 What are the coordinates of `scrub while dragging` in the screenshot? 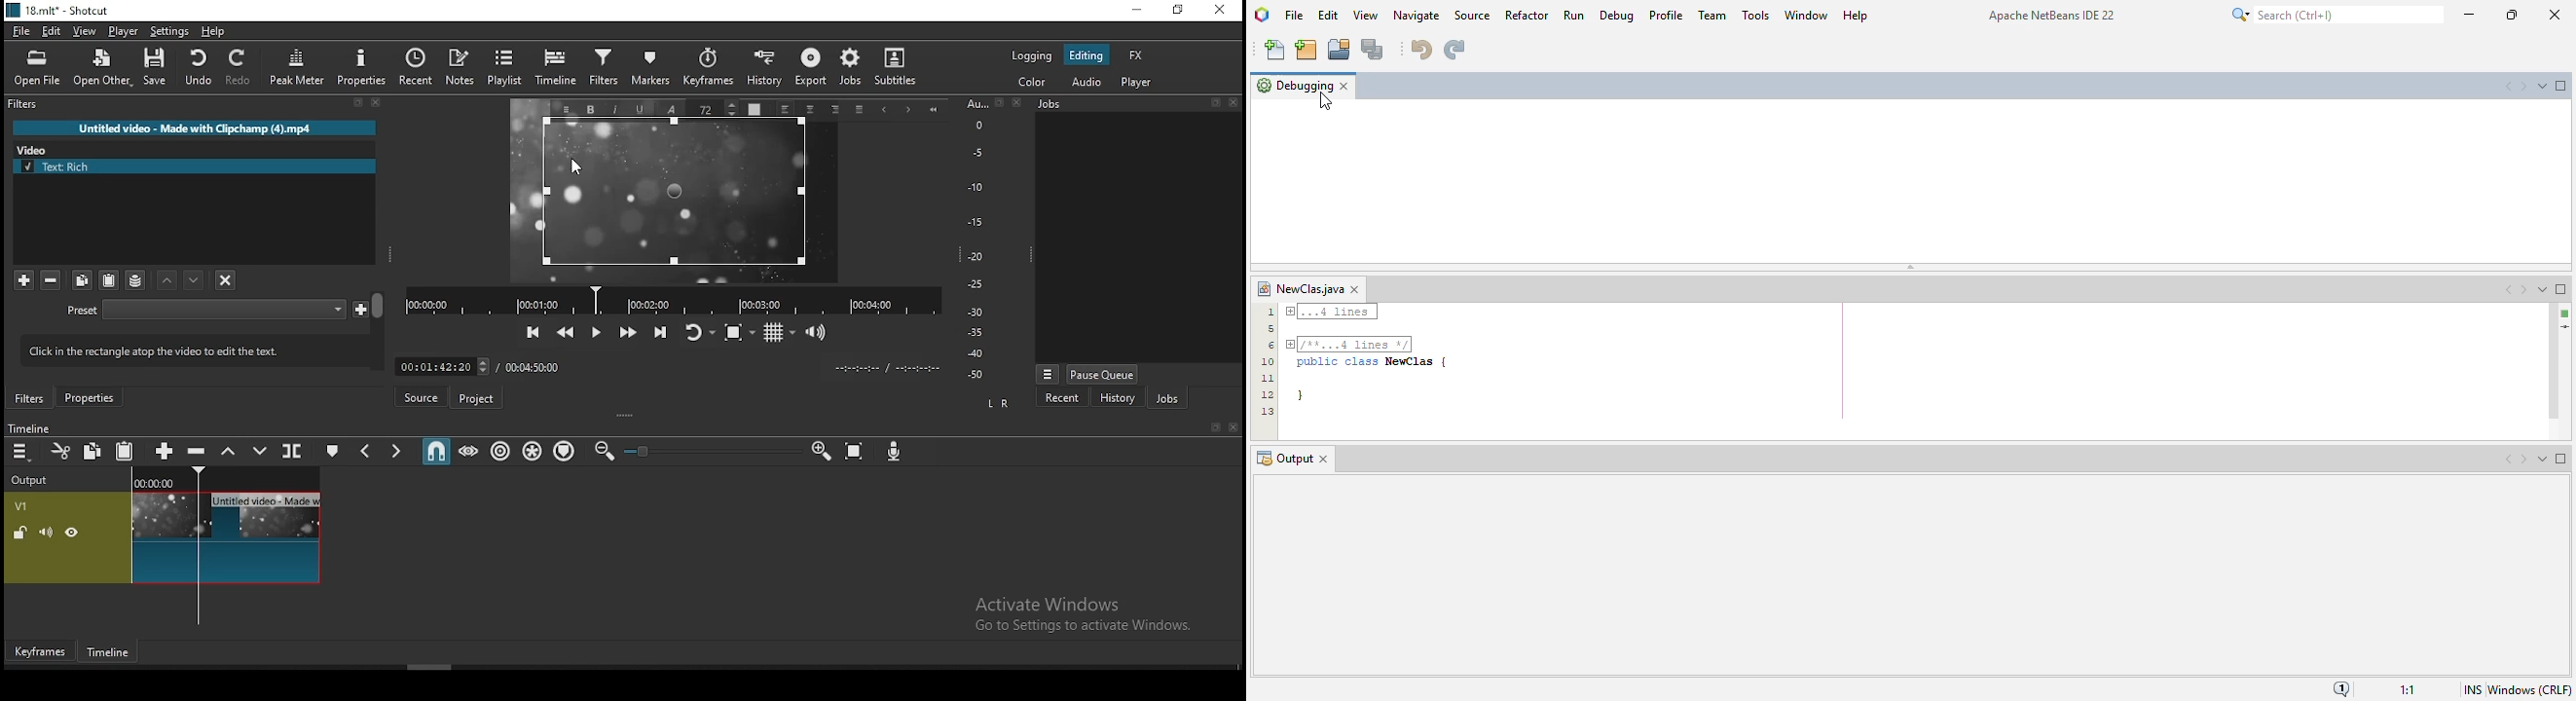 It's located at (469, 450).